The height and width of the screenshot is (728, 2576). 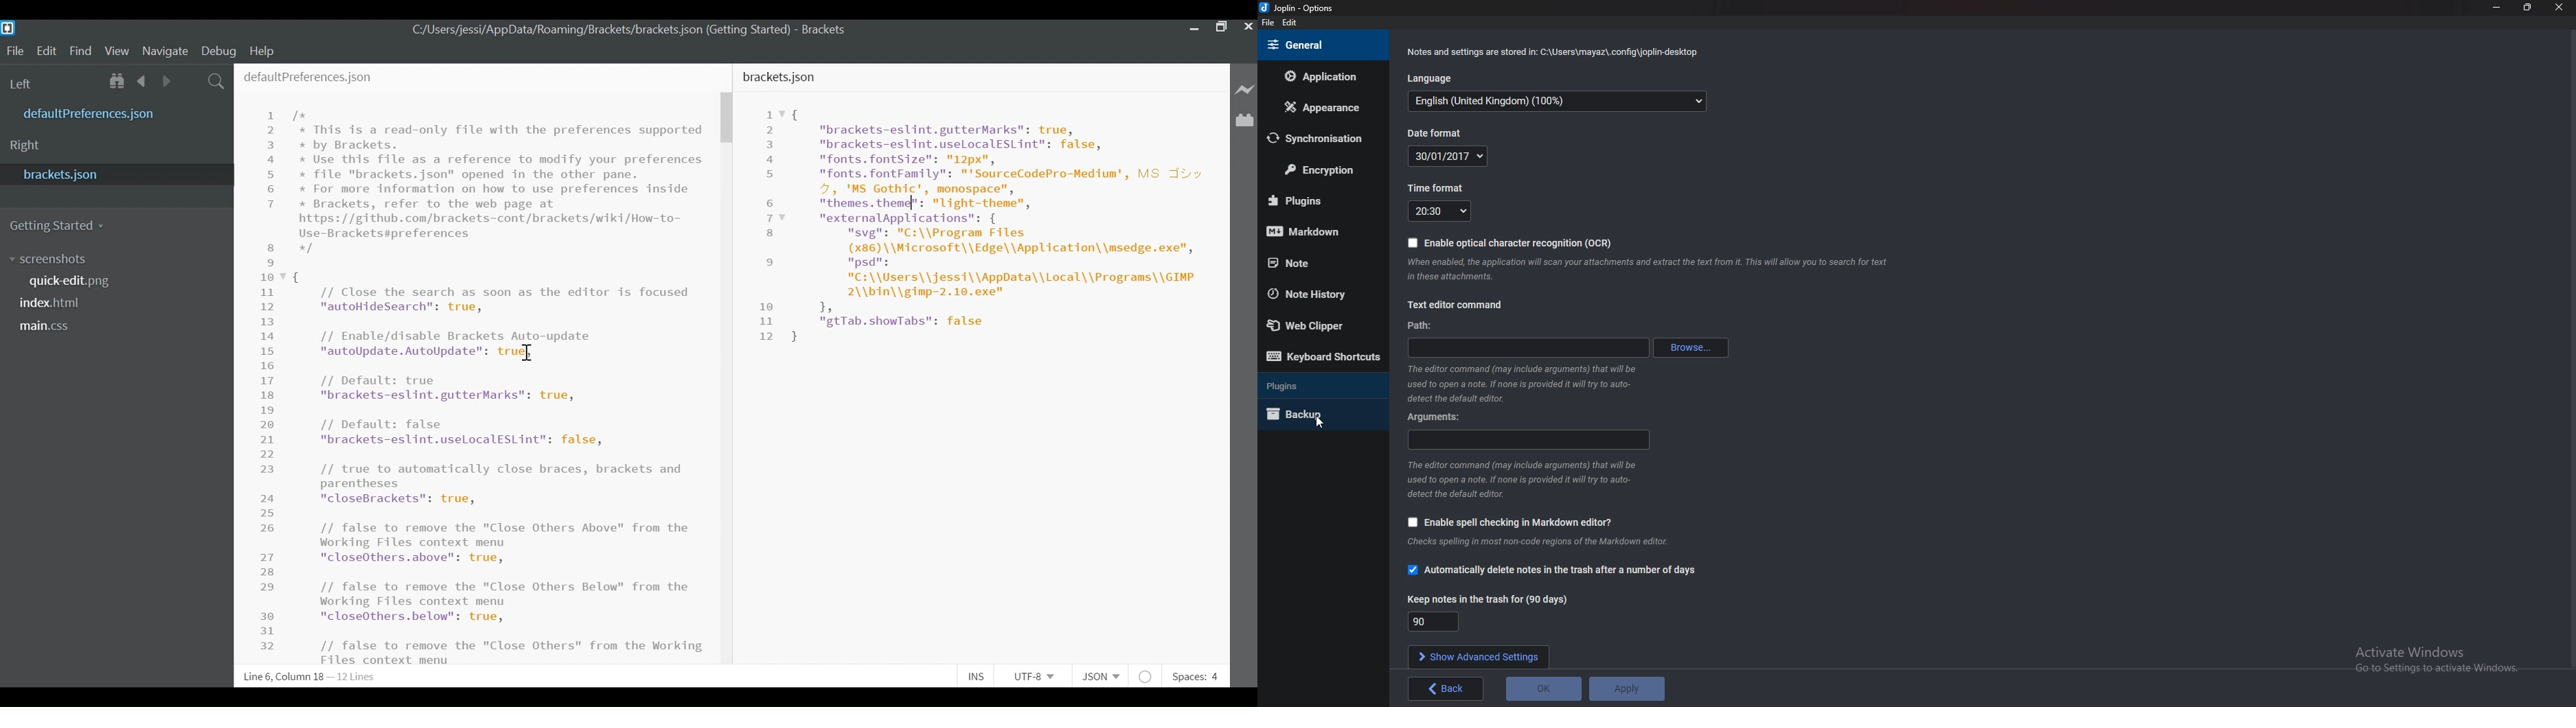 What do you see at coordinates (217, 80) in the screenshot?
I see `Find In Files` at bounding box center [217, 80].